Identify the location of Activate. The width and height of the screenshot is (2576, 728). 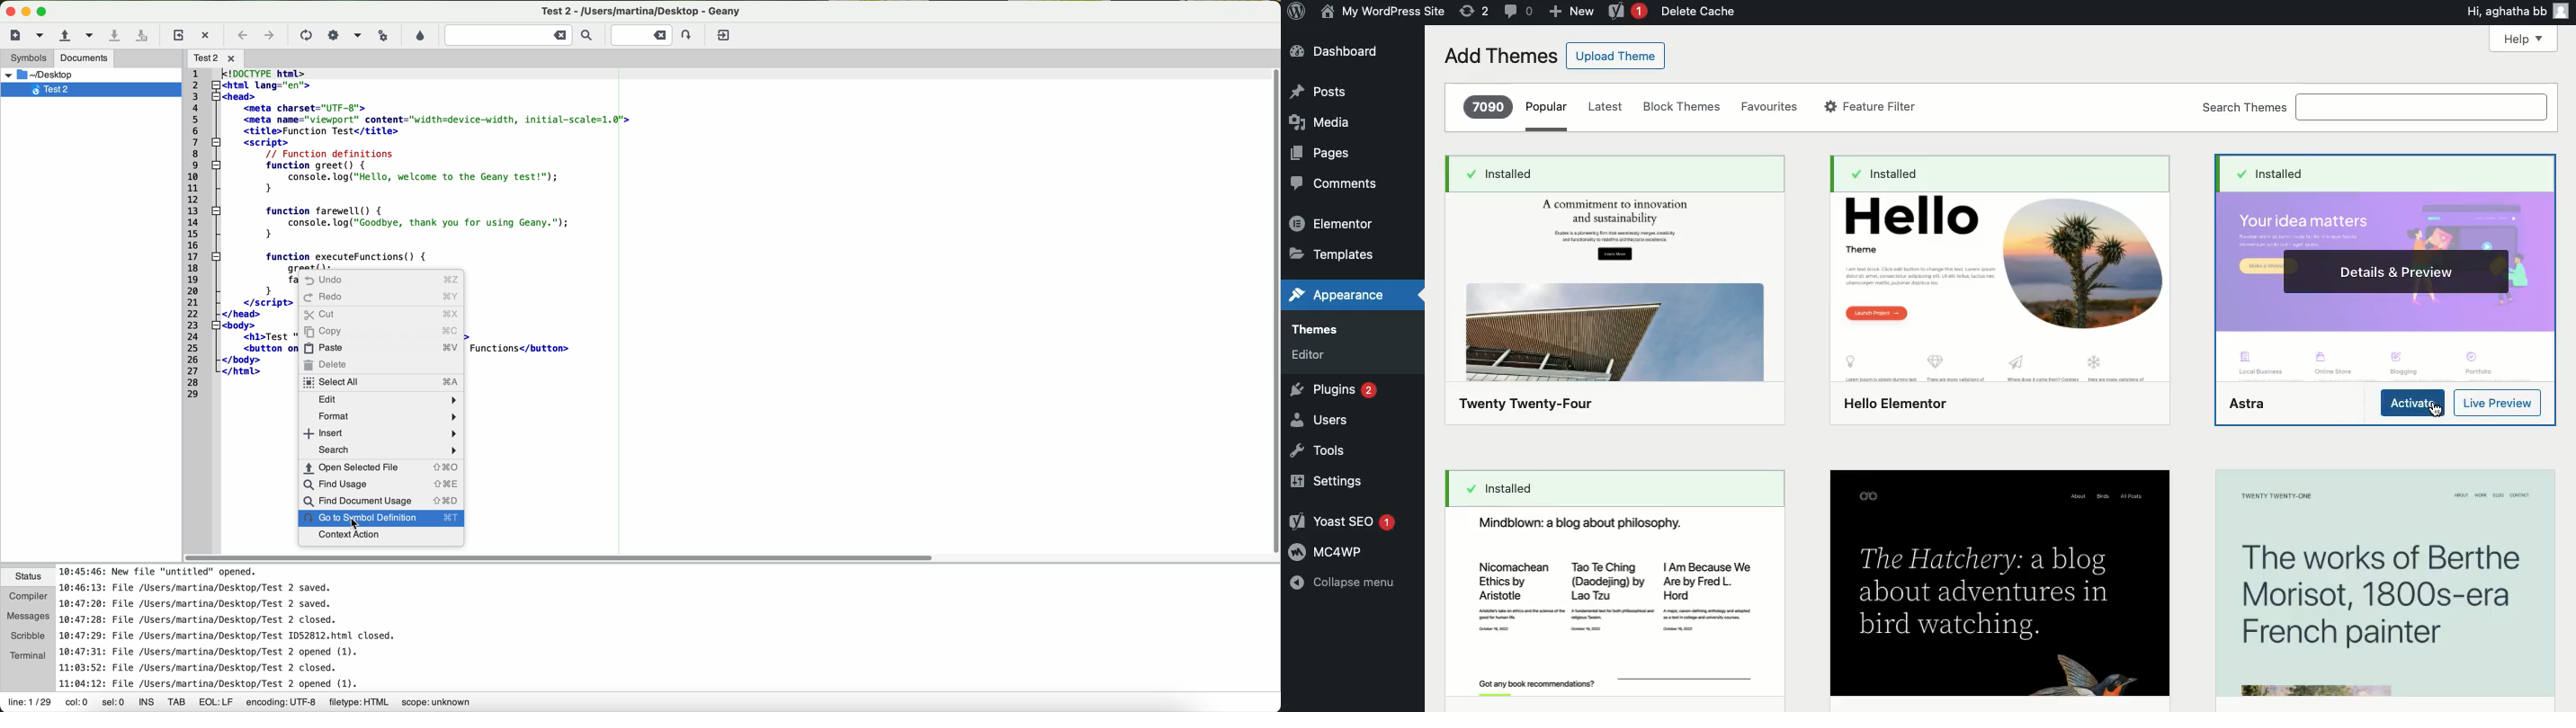
(2410, 402).